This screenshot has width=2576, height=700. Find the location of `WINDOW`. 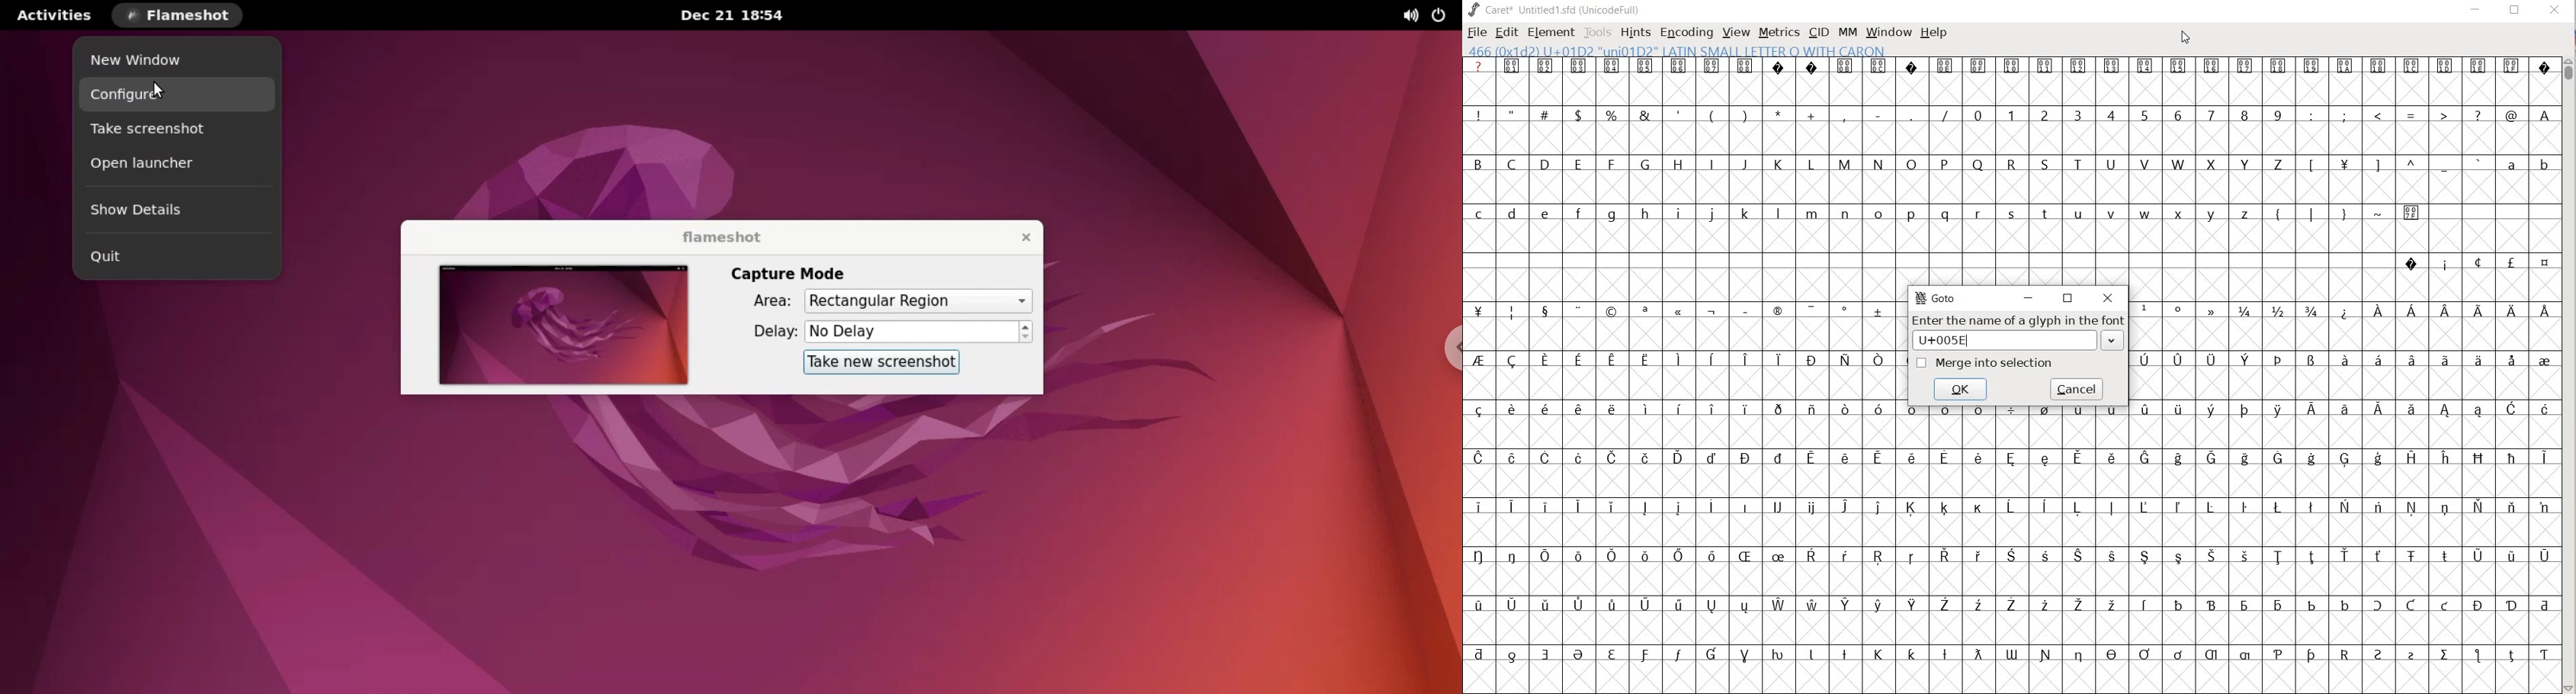

WINDOW is located at coordinates (1887, 31).